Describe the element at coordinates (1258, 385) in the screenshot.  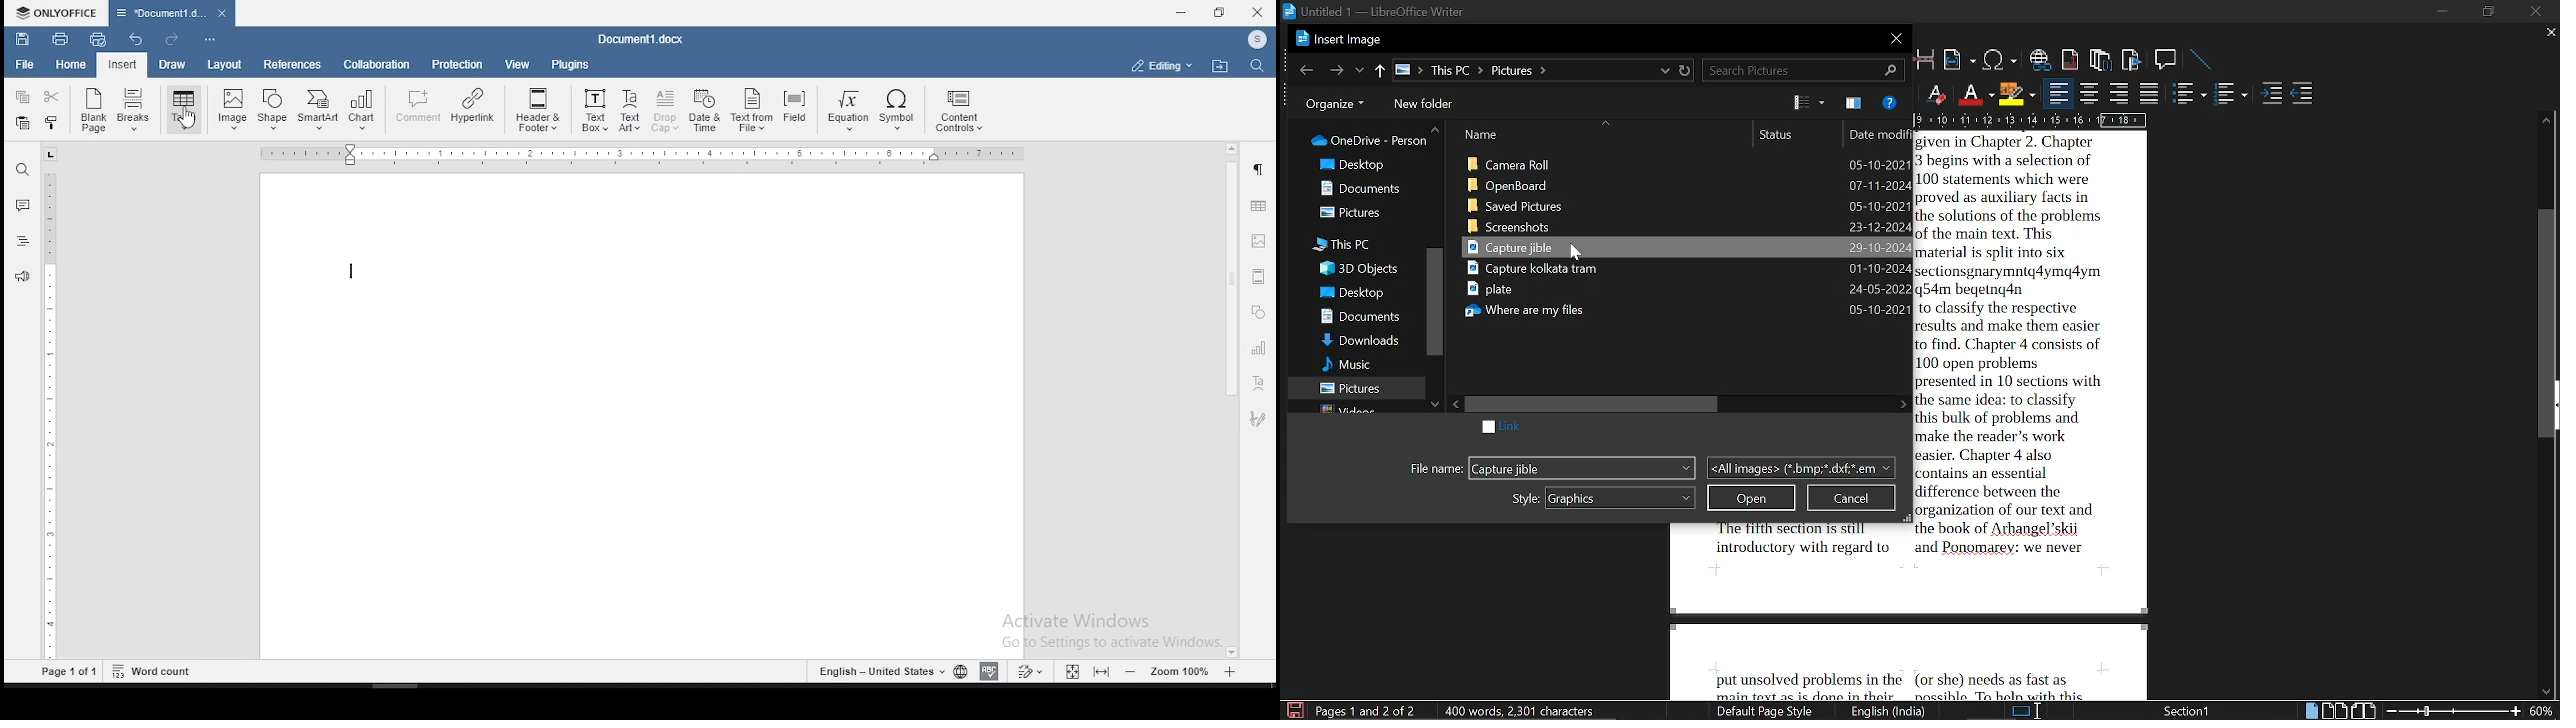
I see `text art settings` at that location.